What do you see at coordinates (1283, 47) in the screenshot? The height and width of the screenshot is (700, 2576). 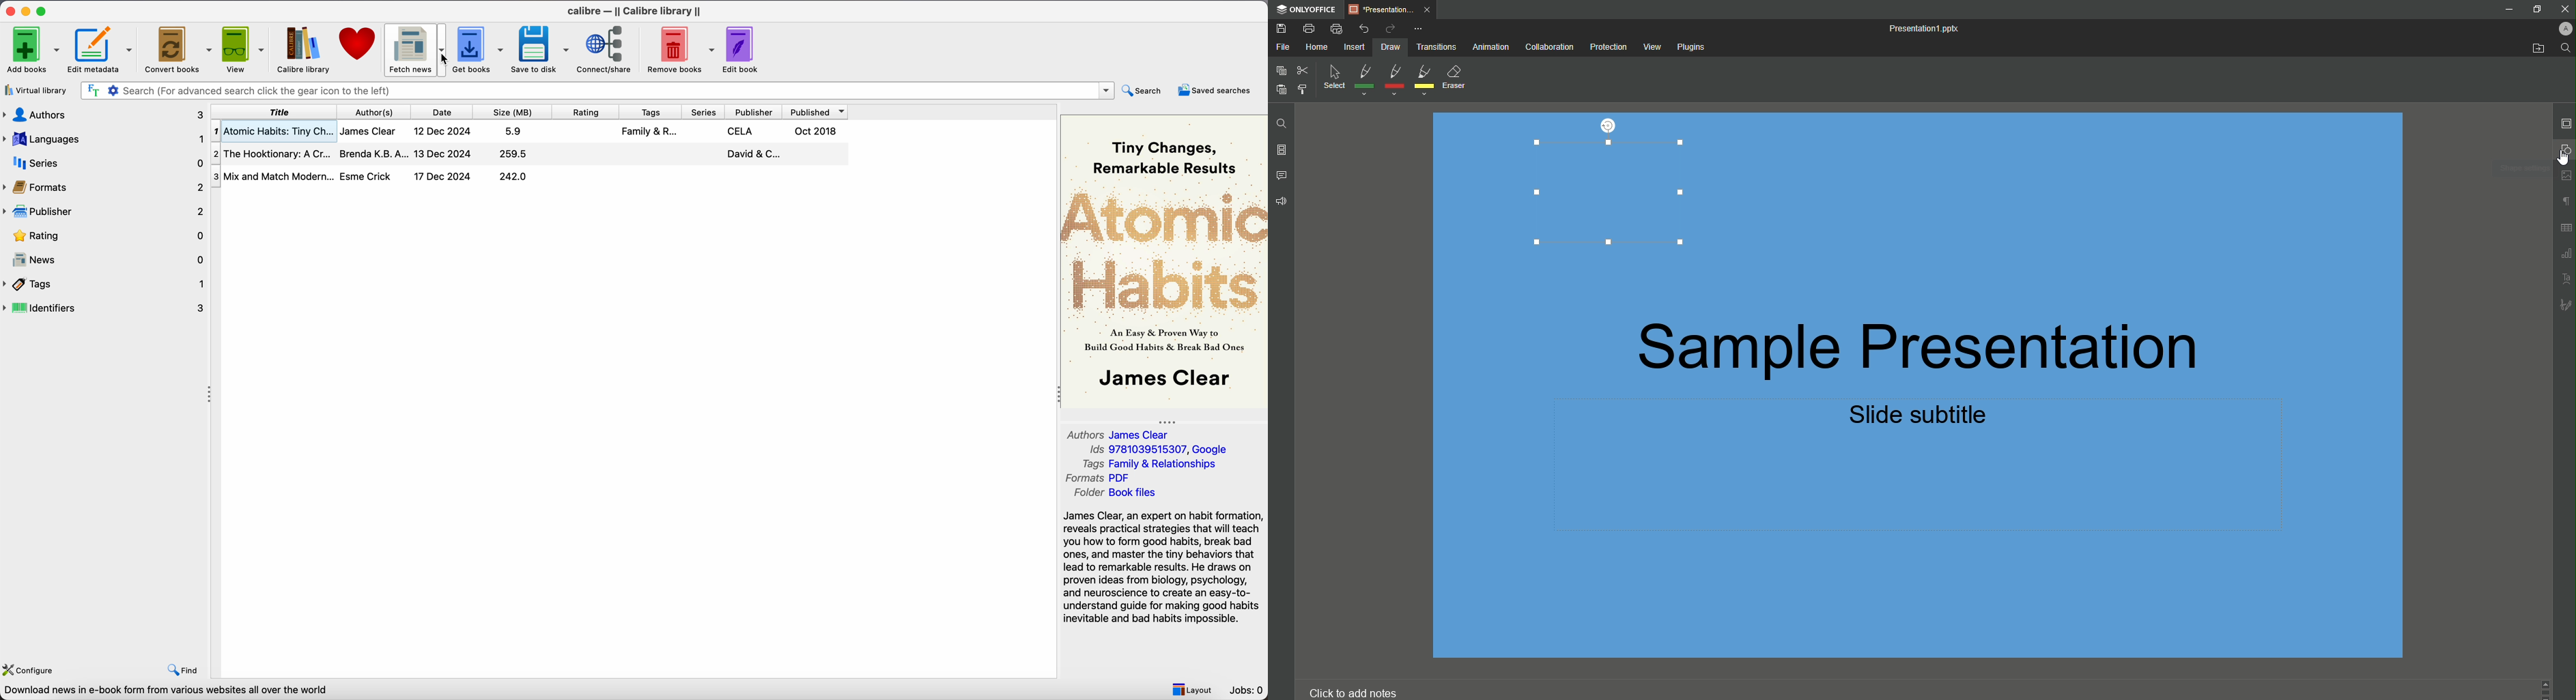 I see `File` at bounding box center [1283, 47].